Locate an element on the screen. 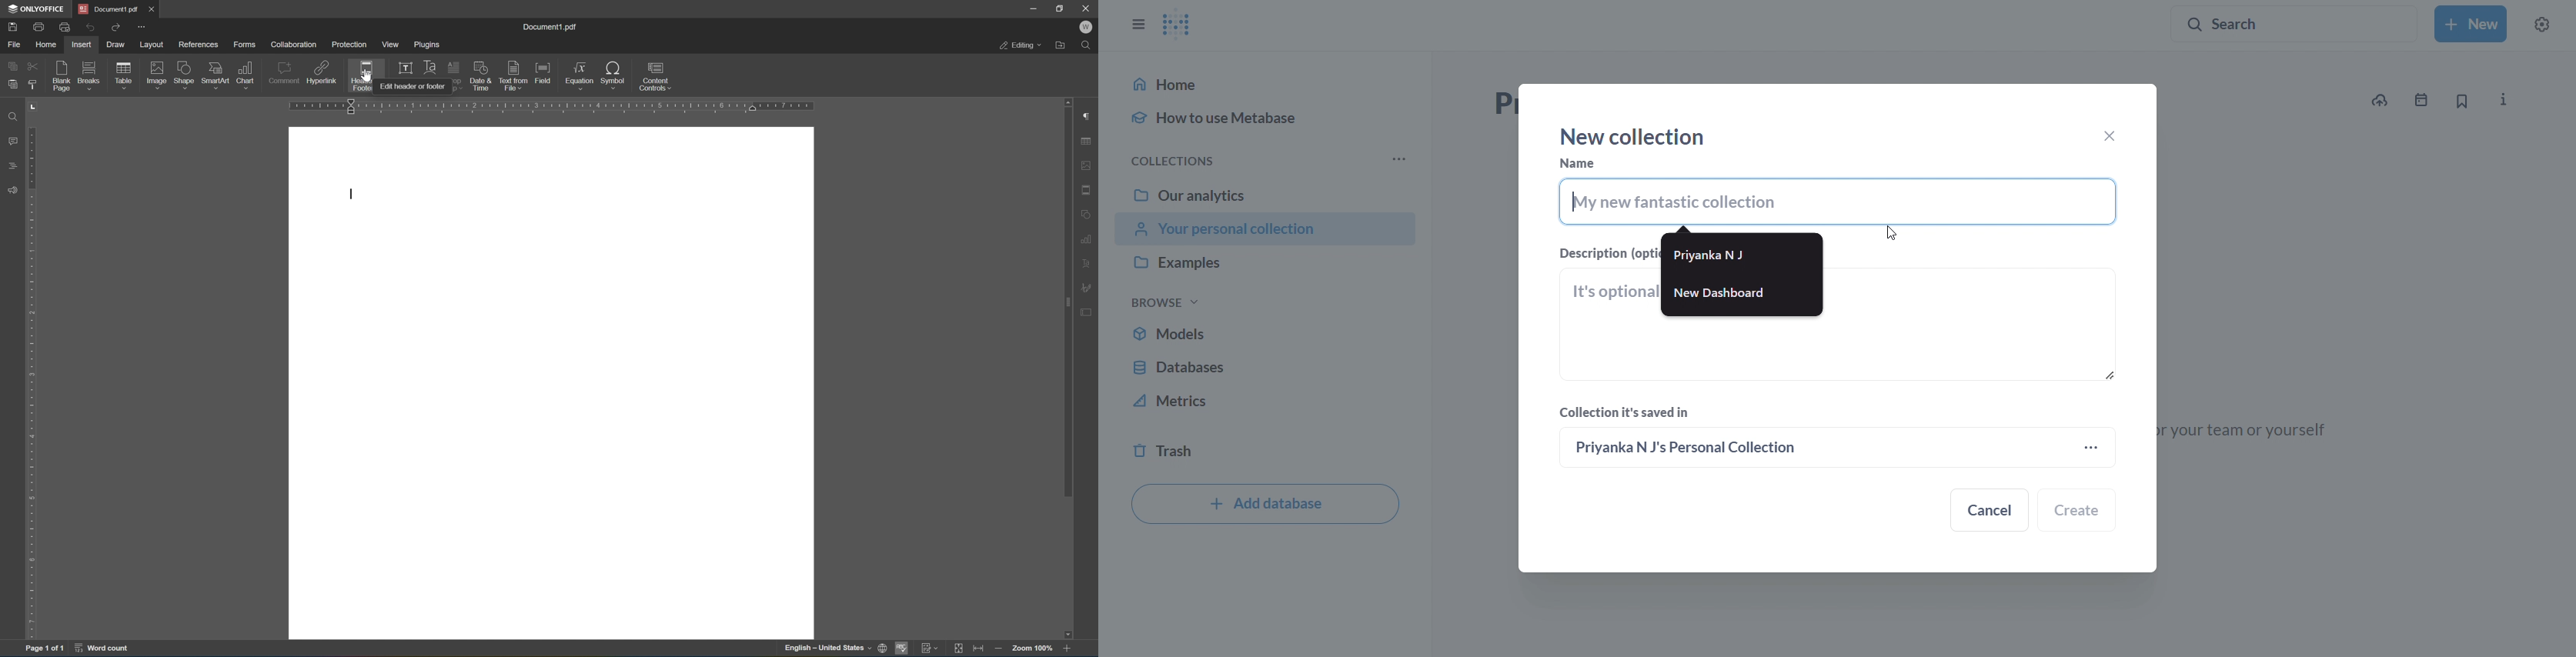 The width and height of the screenshot is (2576, 672). plugins is located at coordinates (429, 43).